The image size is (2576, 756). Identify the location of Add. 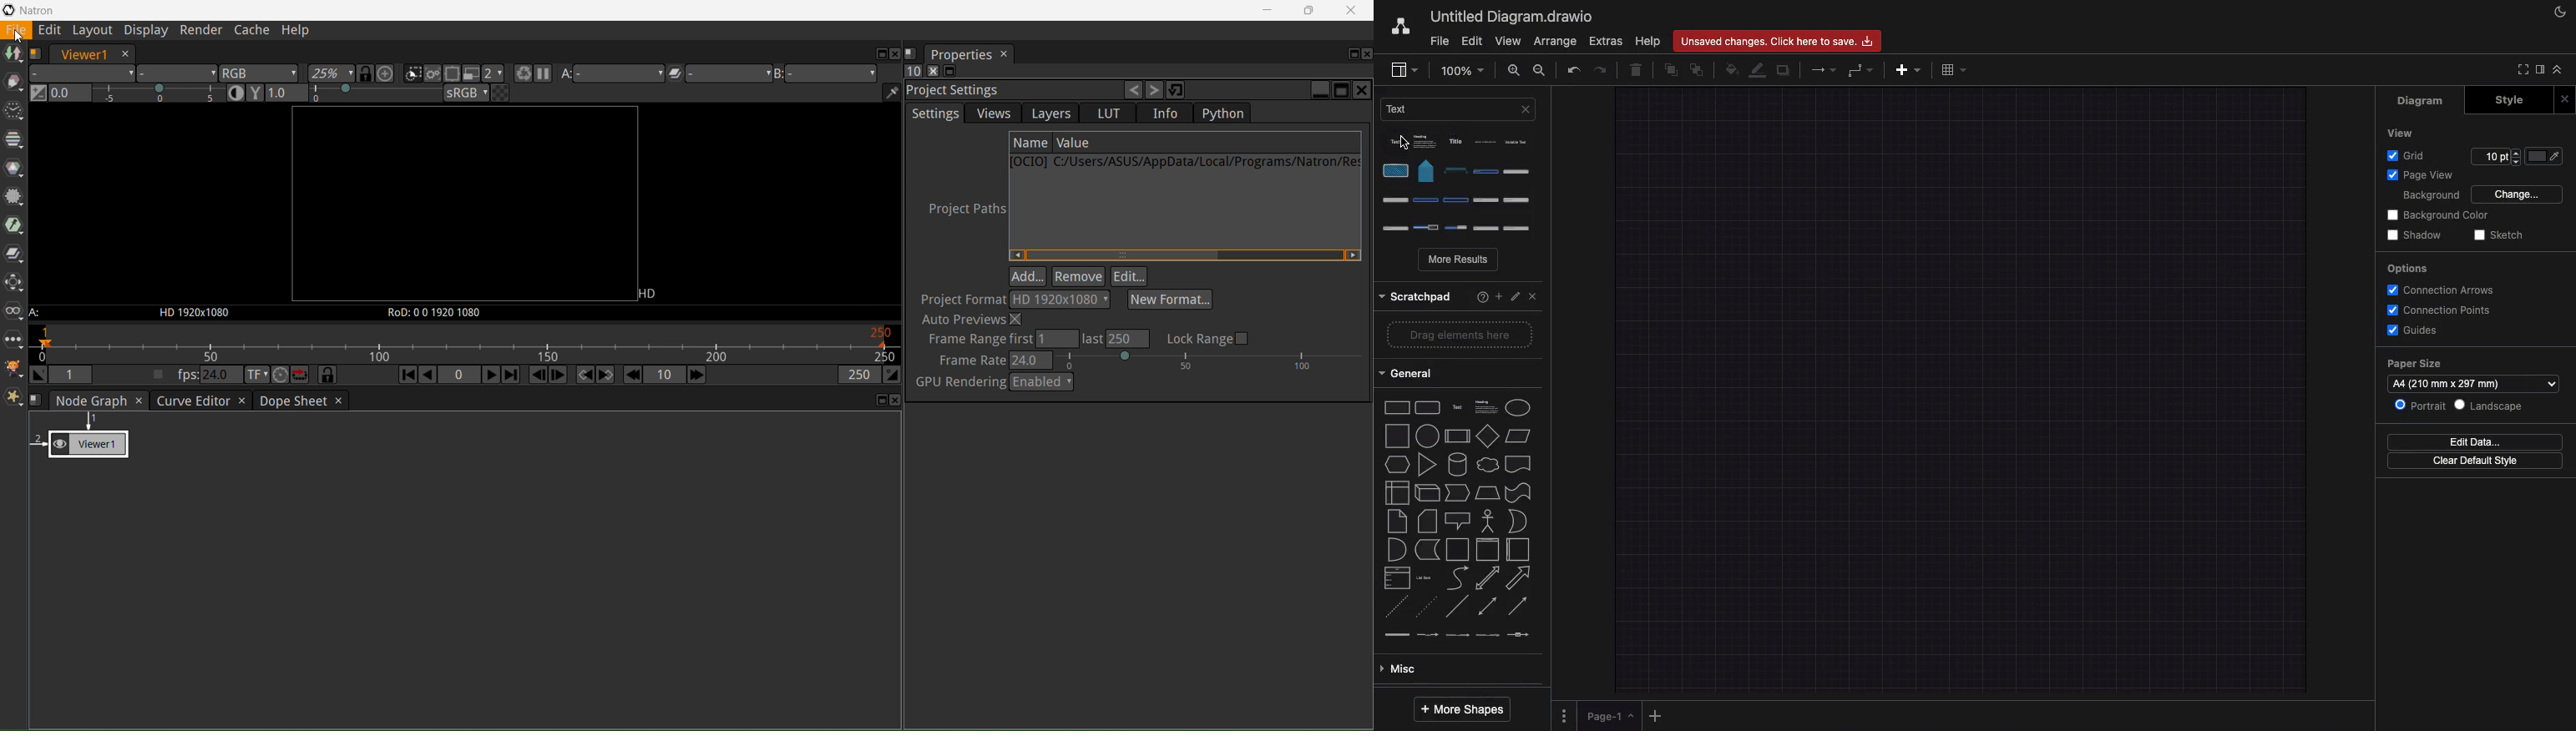
(1657, 715).